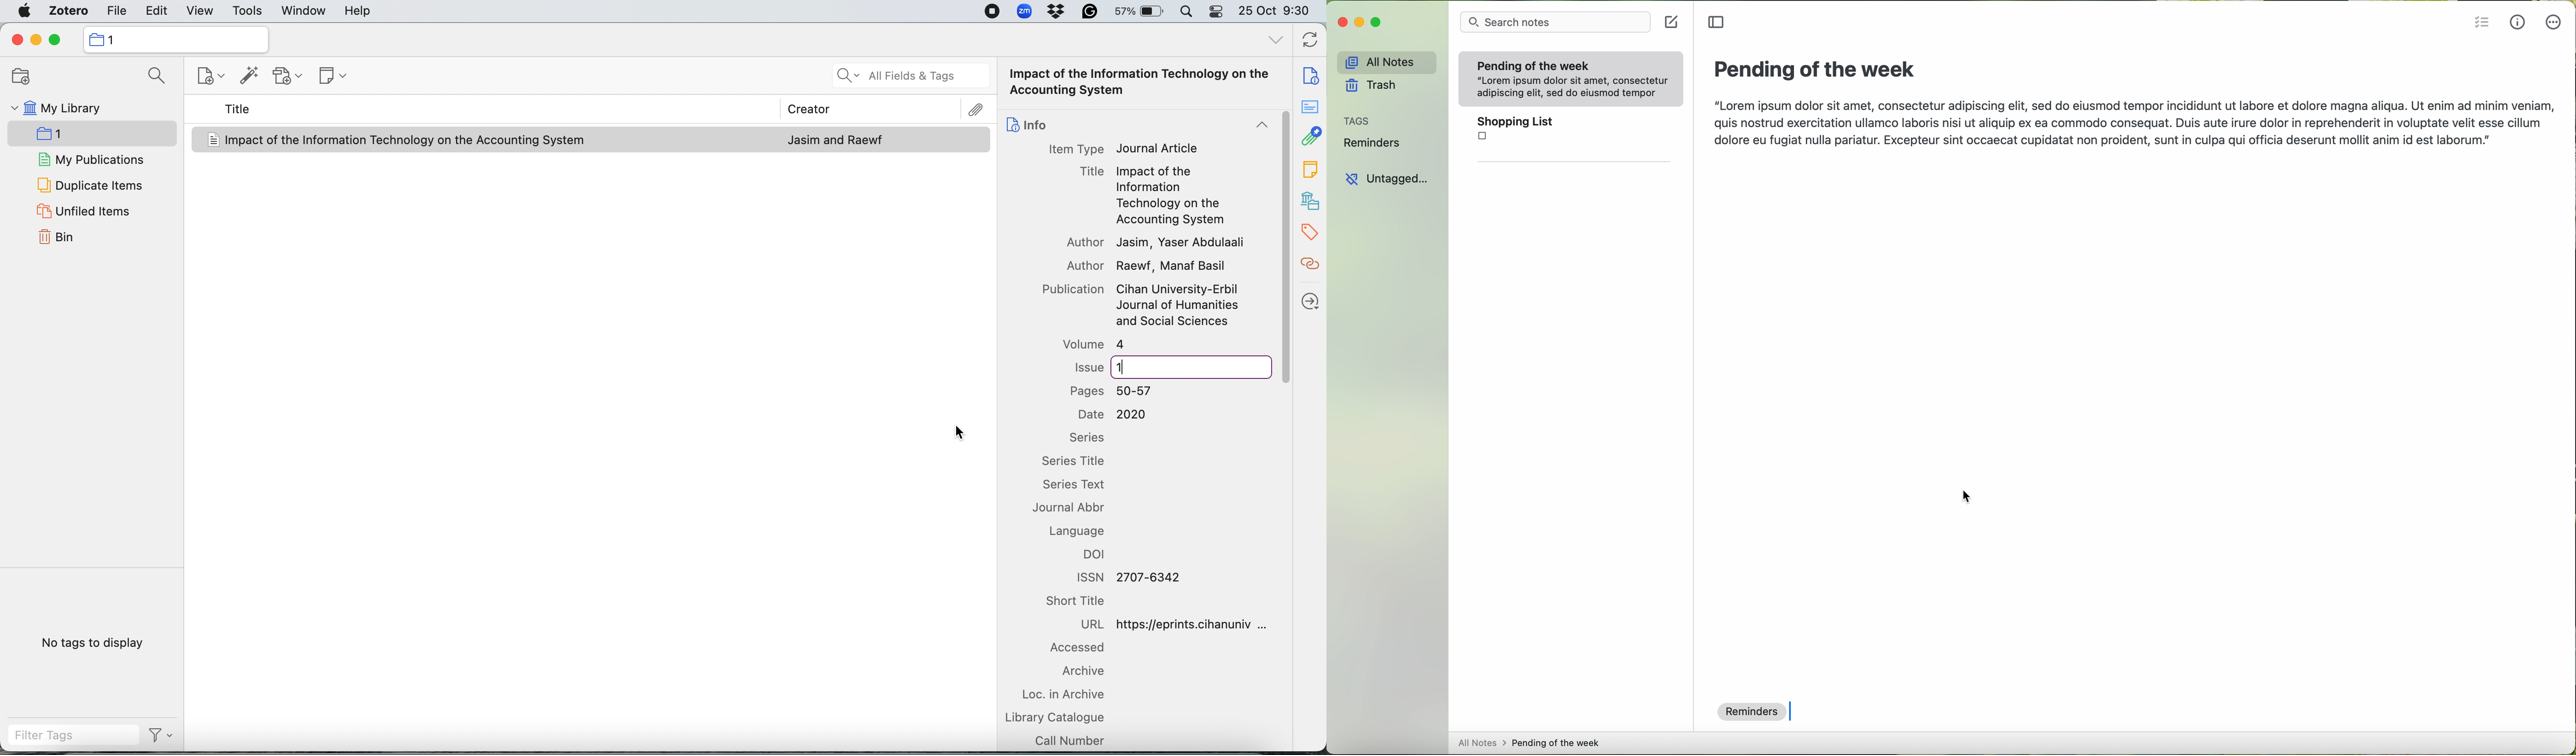 This screenshot has height=756, width=2576. Describe the element at coordinates (14, 40) in the screenshot. I see `close` at that location.